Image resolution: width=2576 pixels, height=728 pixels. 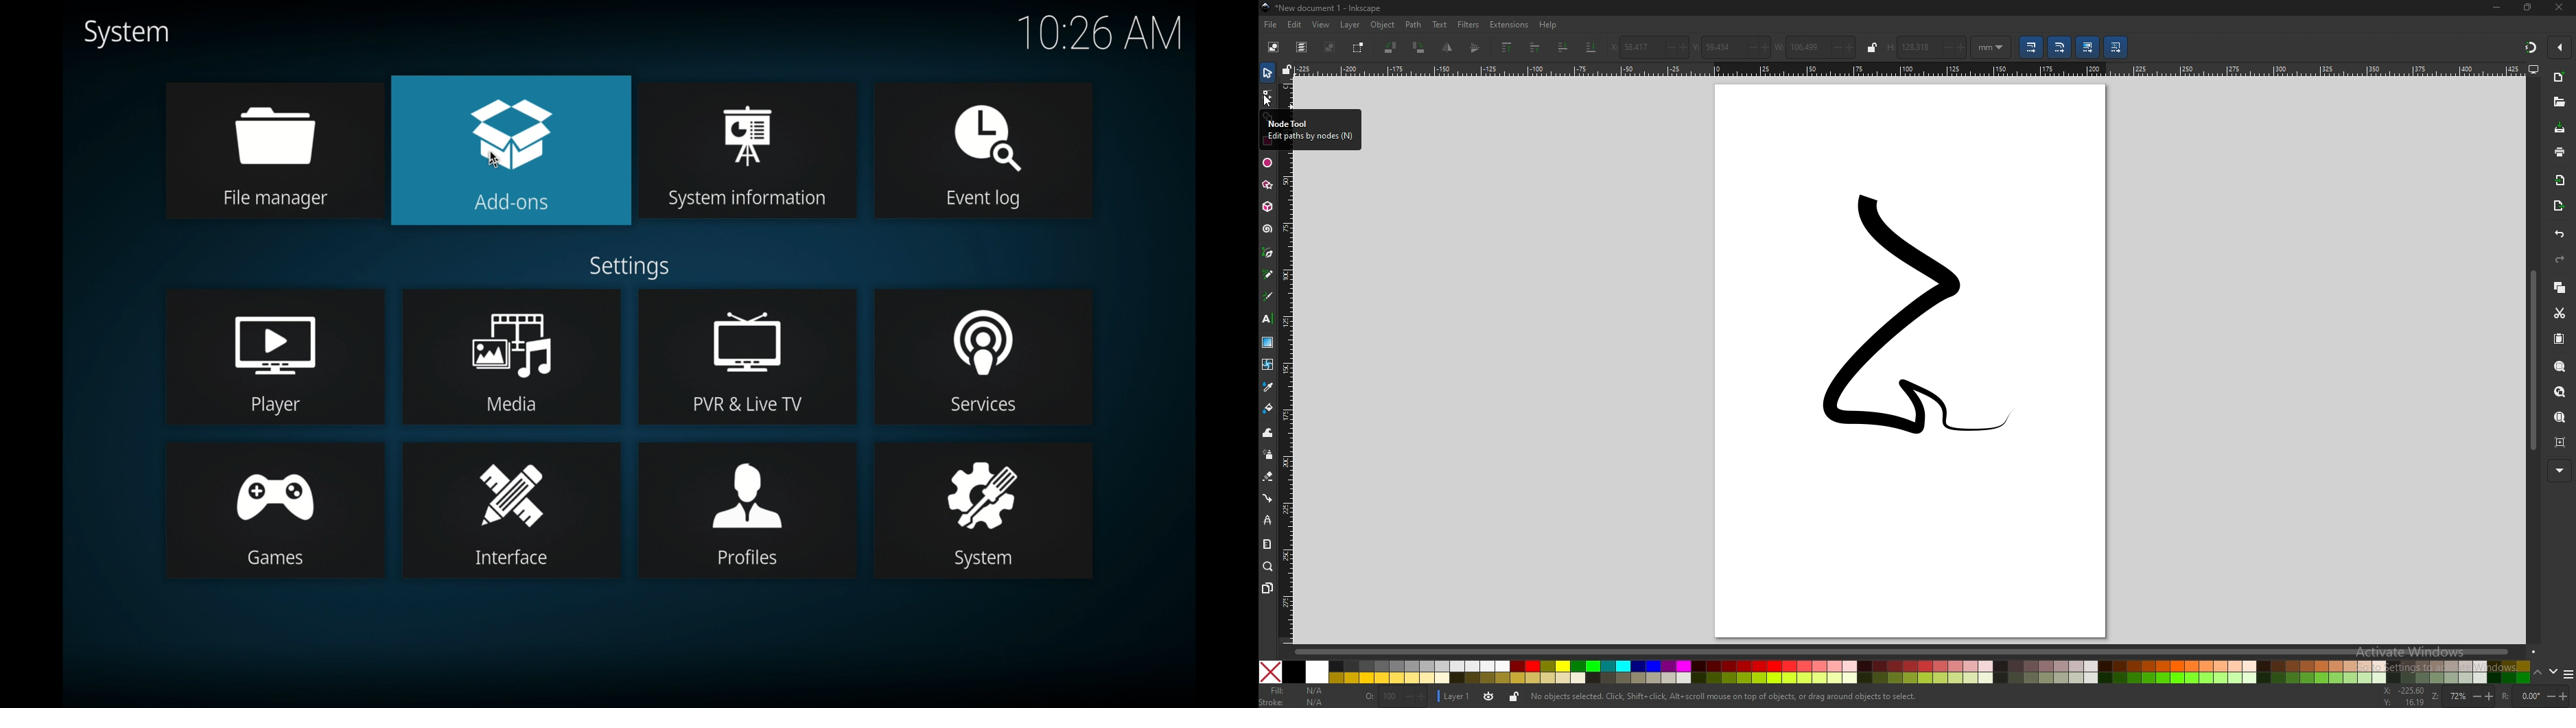 I want to click on raise selection to top, so click(x=1508, y=48).